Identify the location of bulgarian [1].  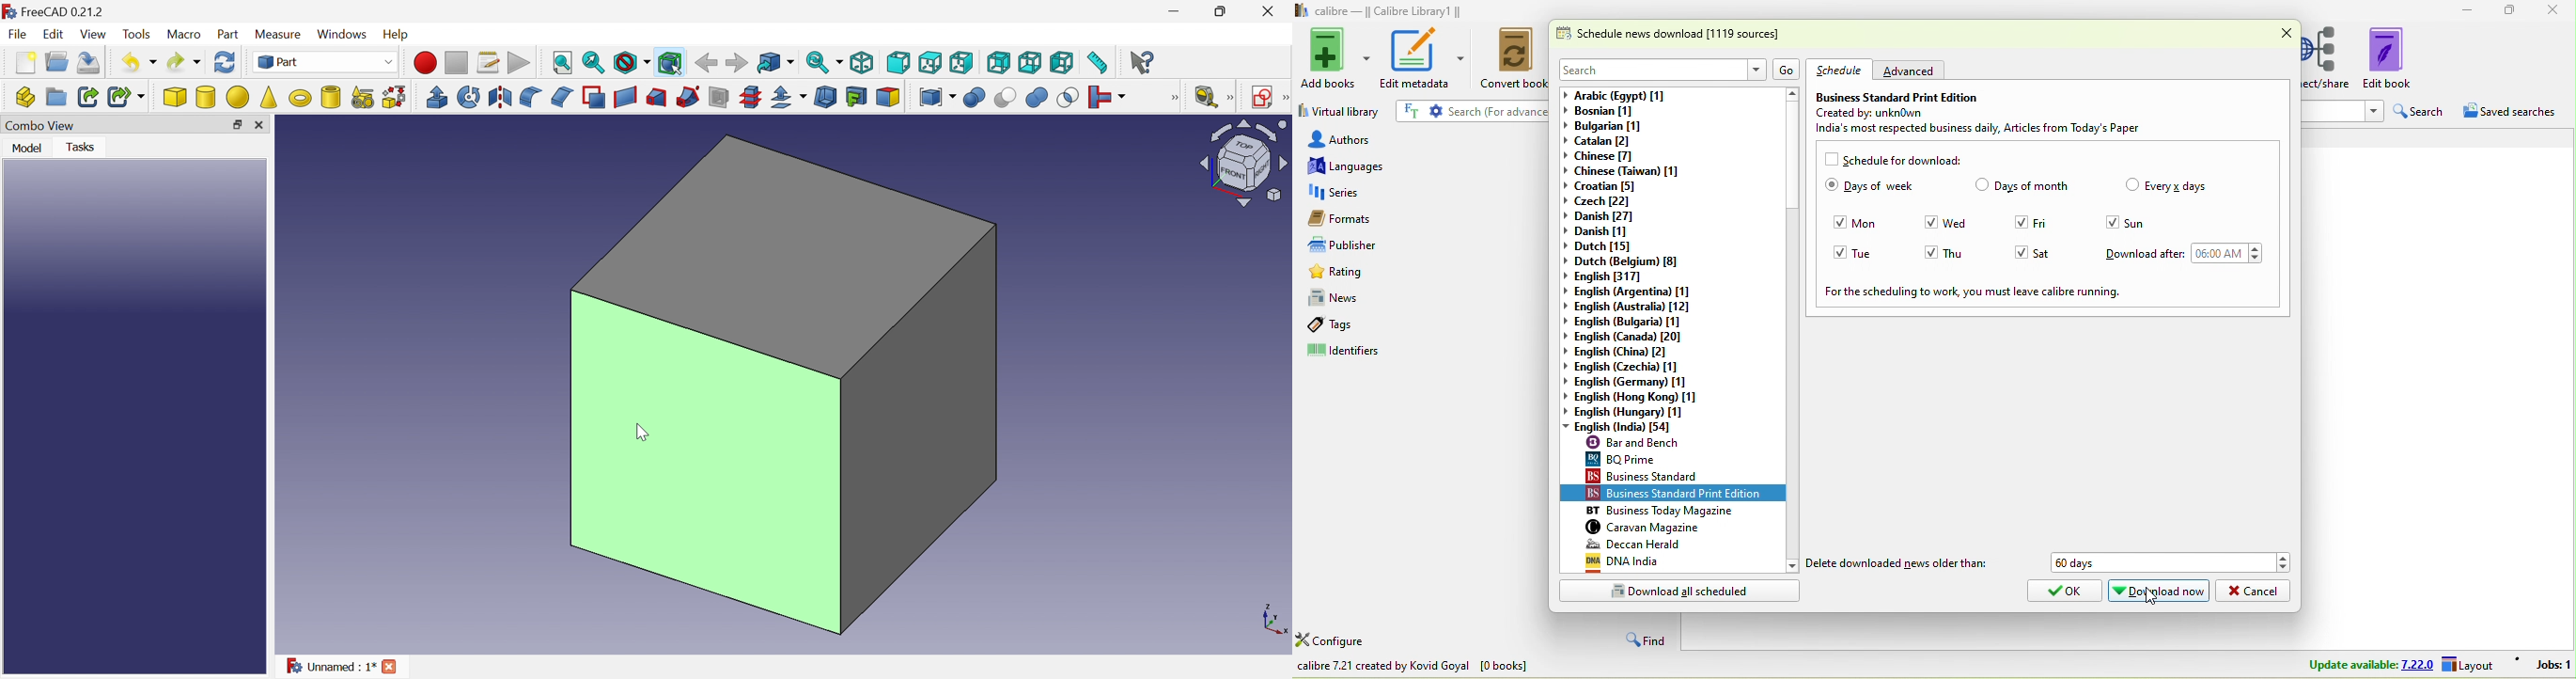
(1615, 128).